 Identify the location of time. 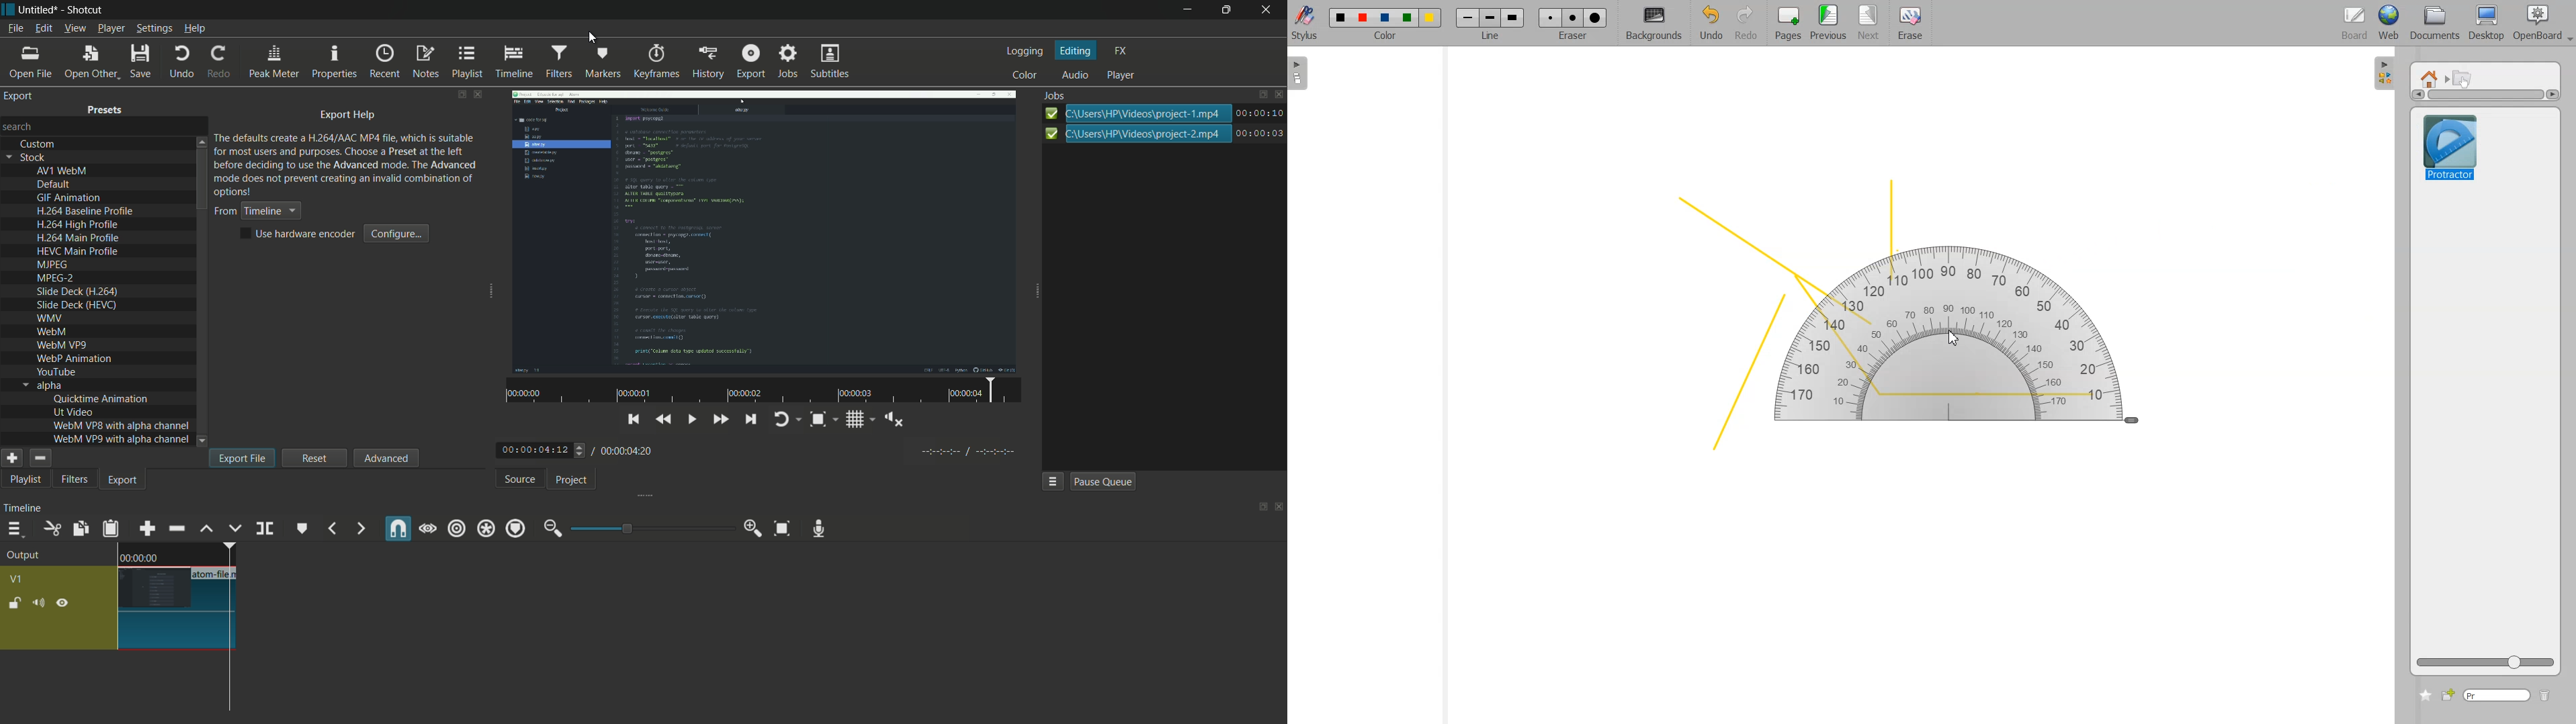
(895, 422).